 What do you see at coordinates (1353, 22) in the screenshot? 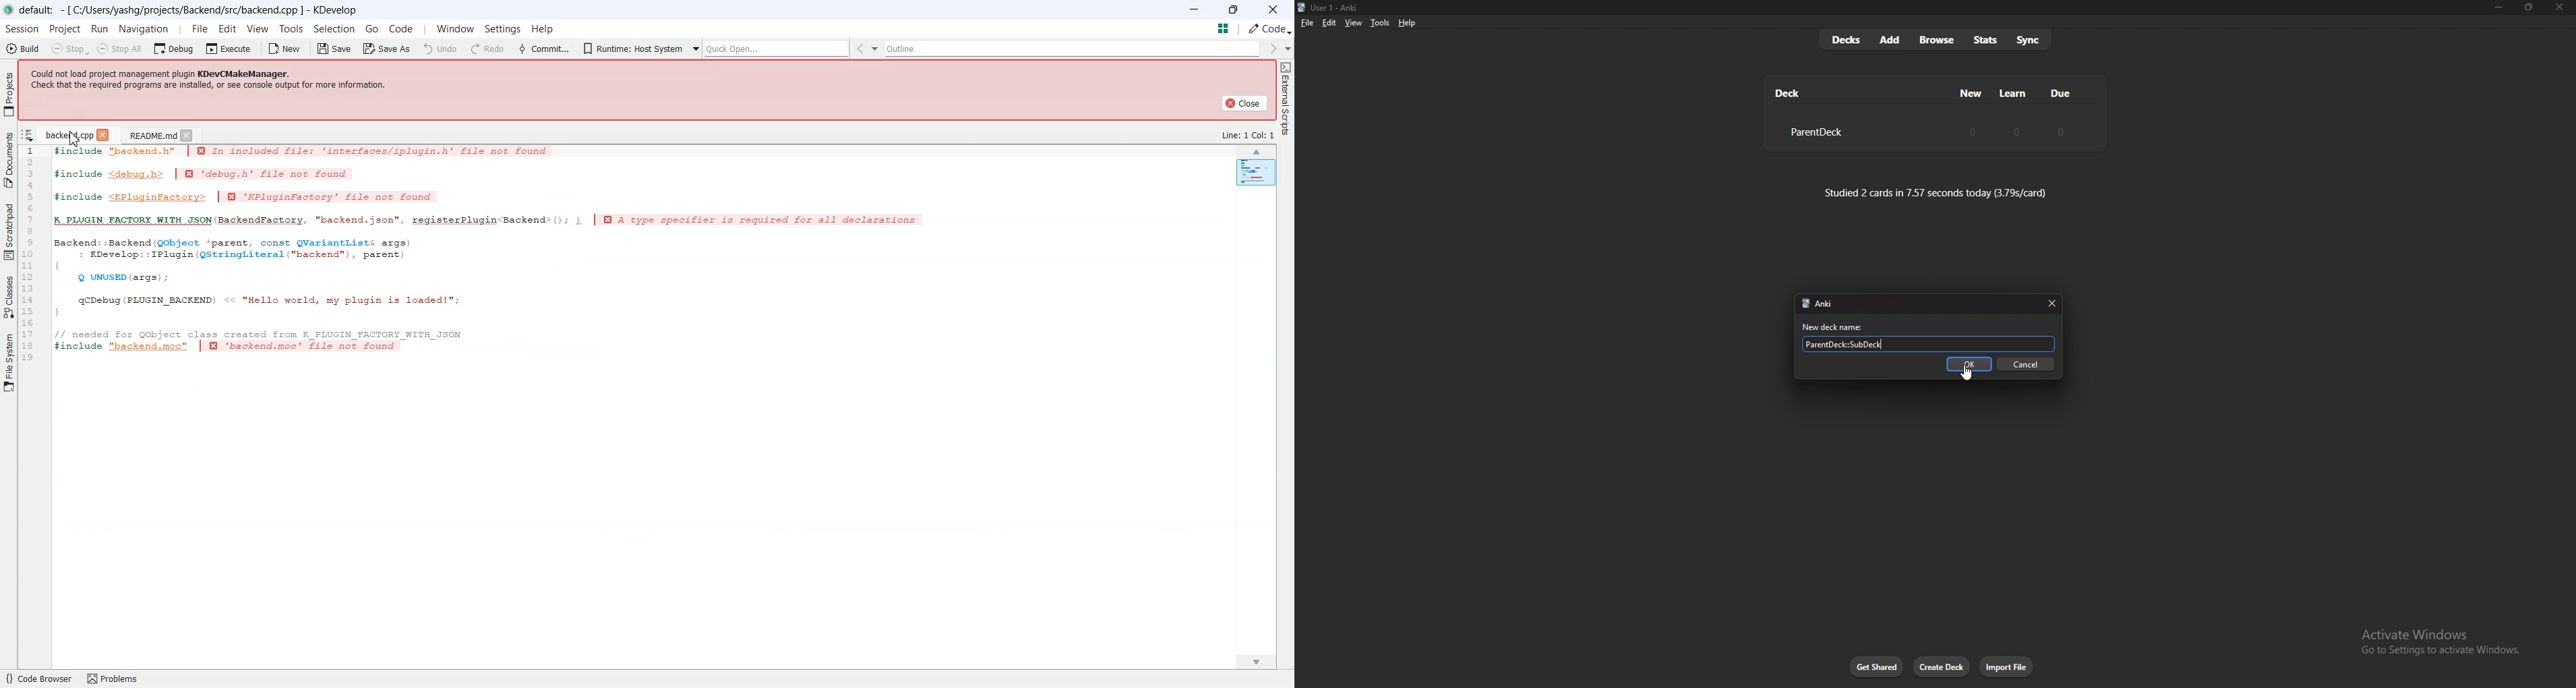
I see `view` at bounding box center [1353, 22].